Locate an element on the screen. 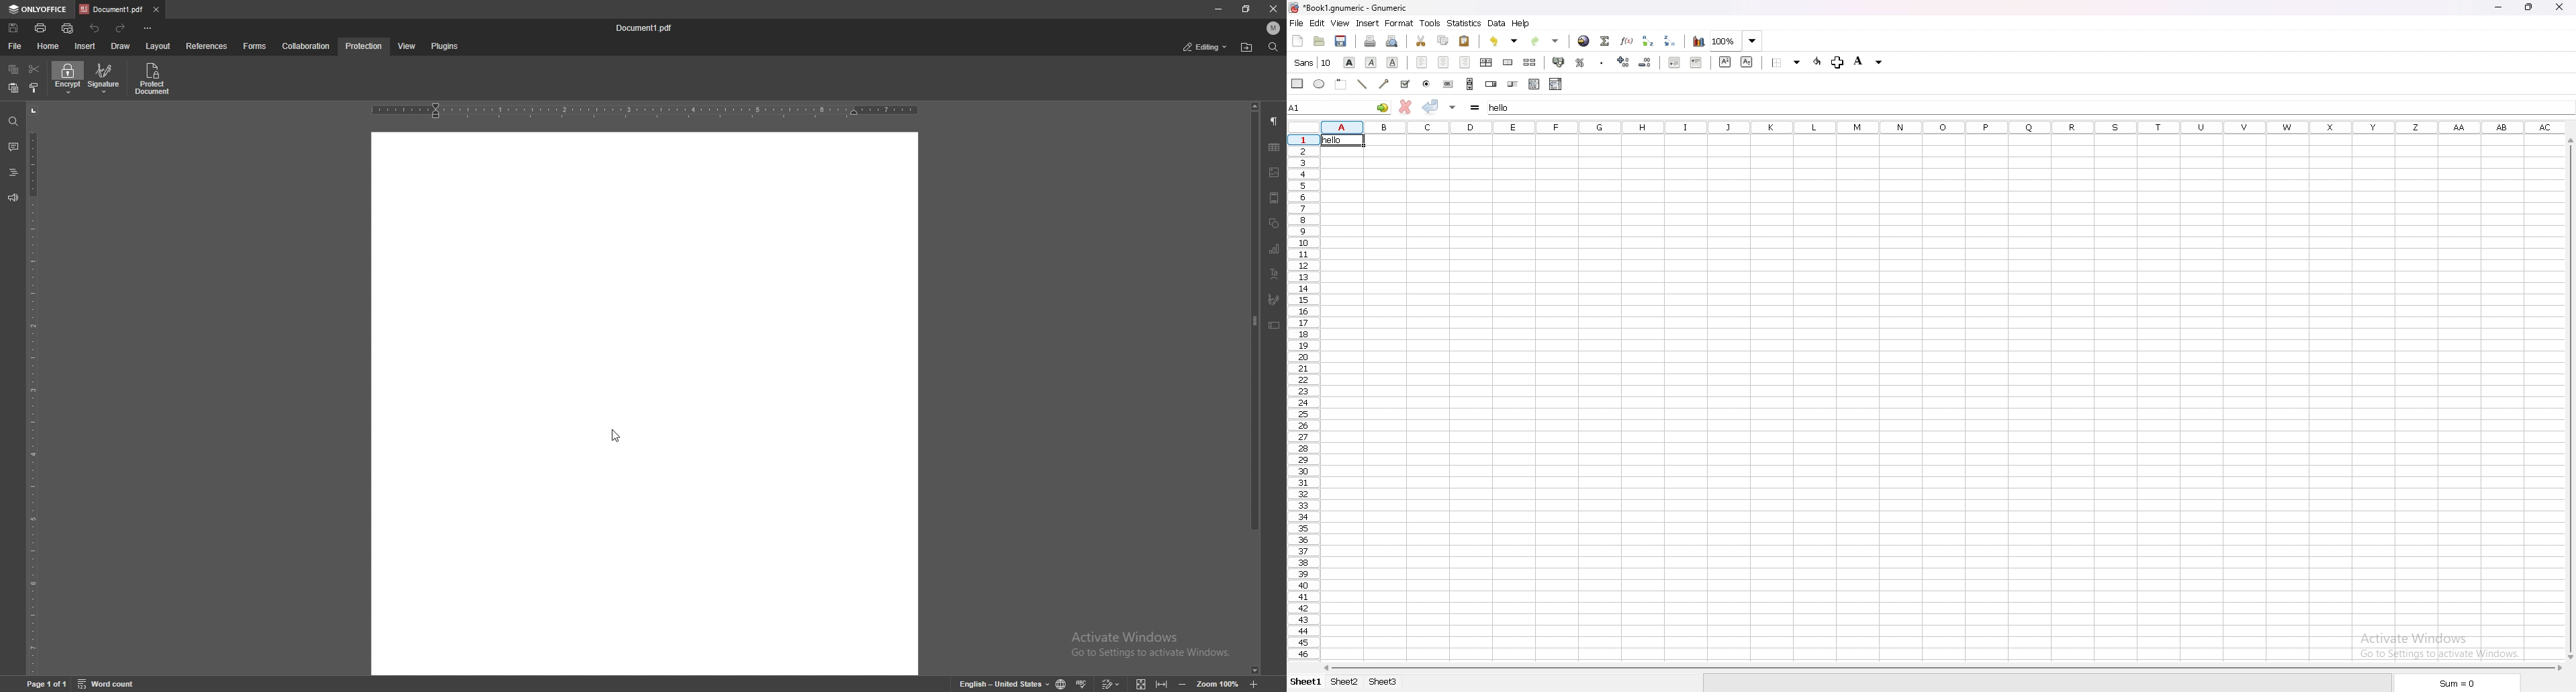 This screenshot has height=700, width=2576. layout is located at coordinates (160, 46).